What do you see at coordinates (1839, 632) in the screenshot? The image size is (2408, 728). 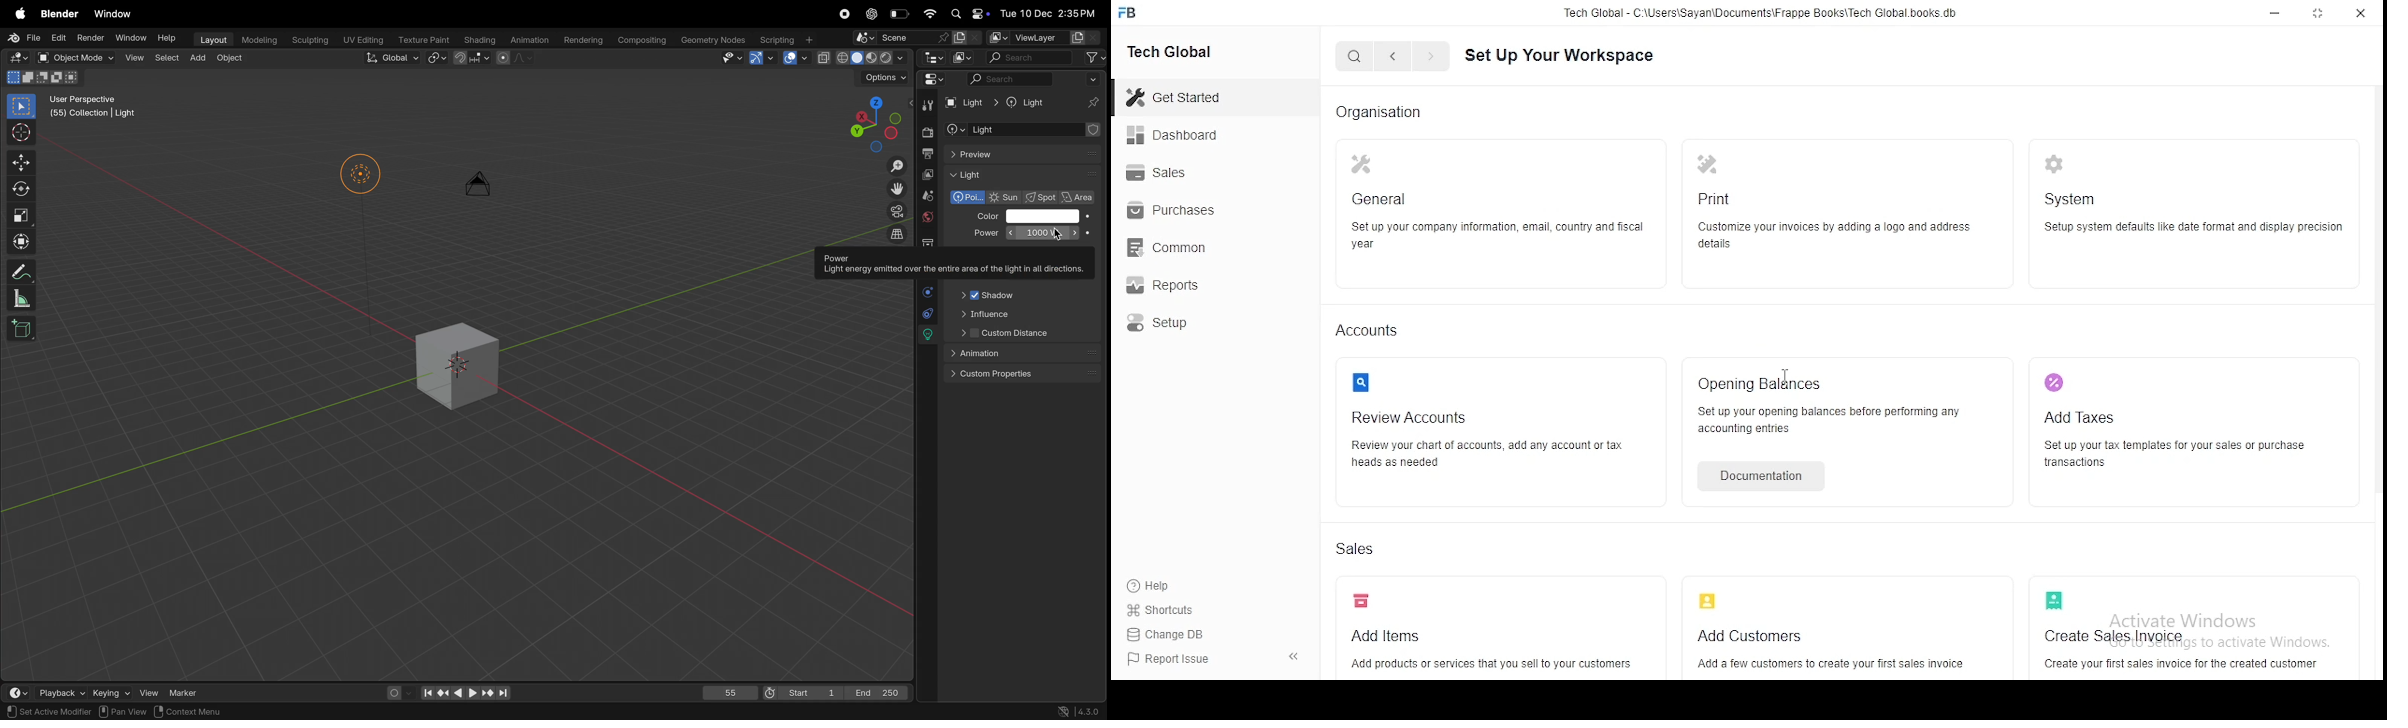 I see `Add customers` at bounding box center [1839, 632].